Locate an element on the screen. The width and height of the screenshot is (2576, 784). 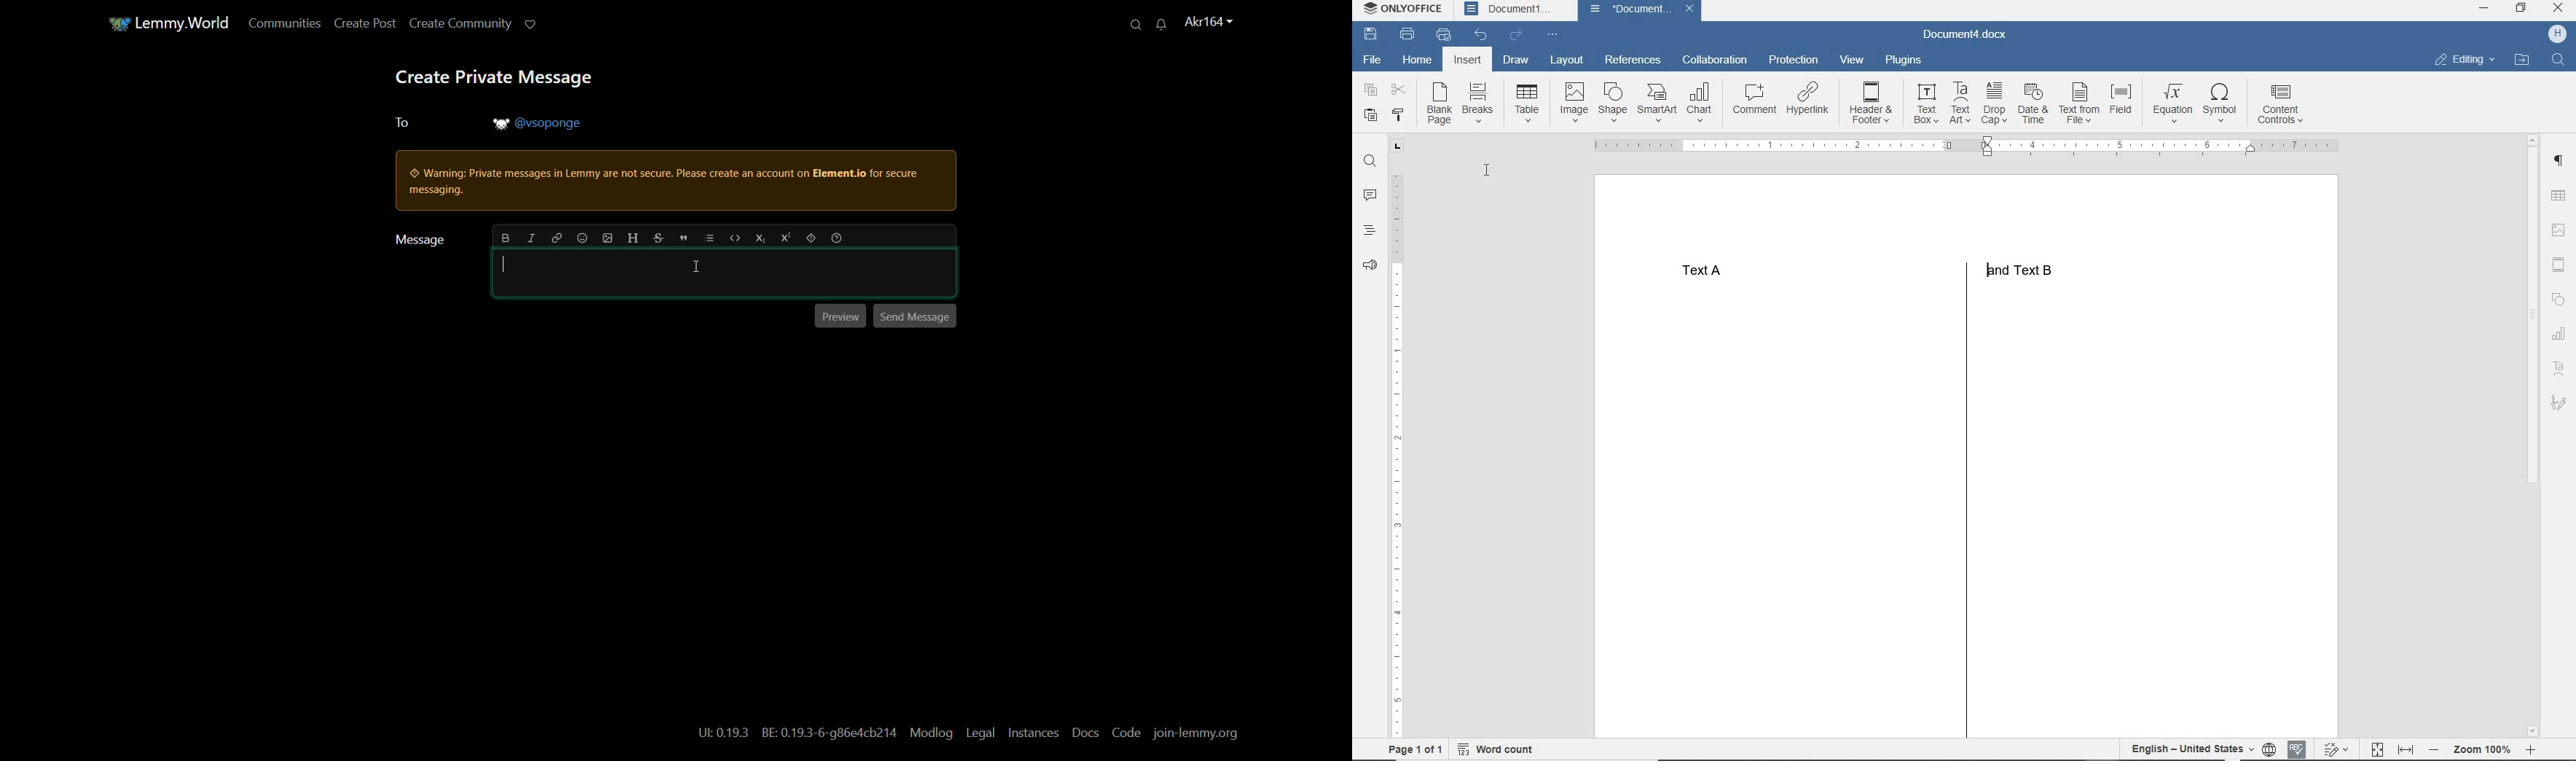
COLLABORATION is located at coordinates (1716, 59).